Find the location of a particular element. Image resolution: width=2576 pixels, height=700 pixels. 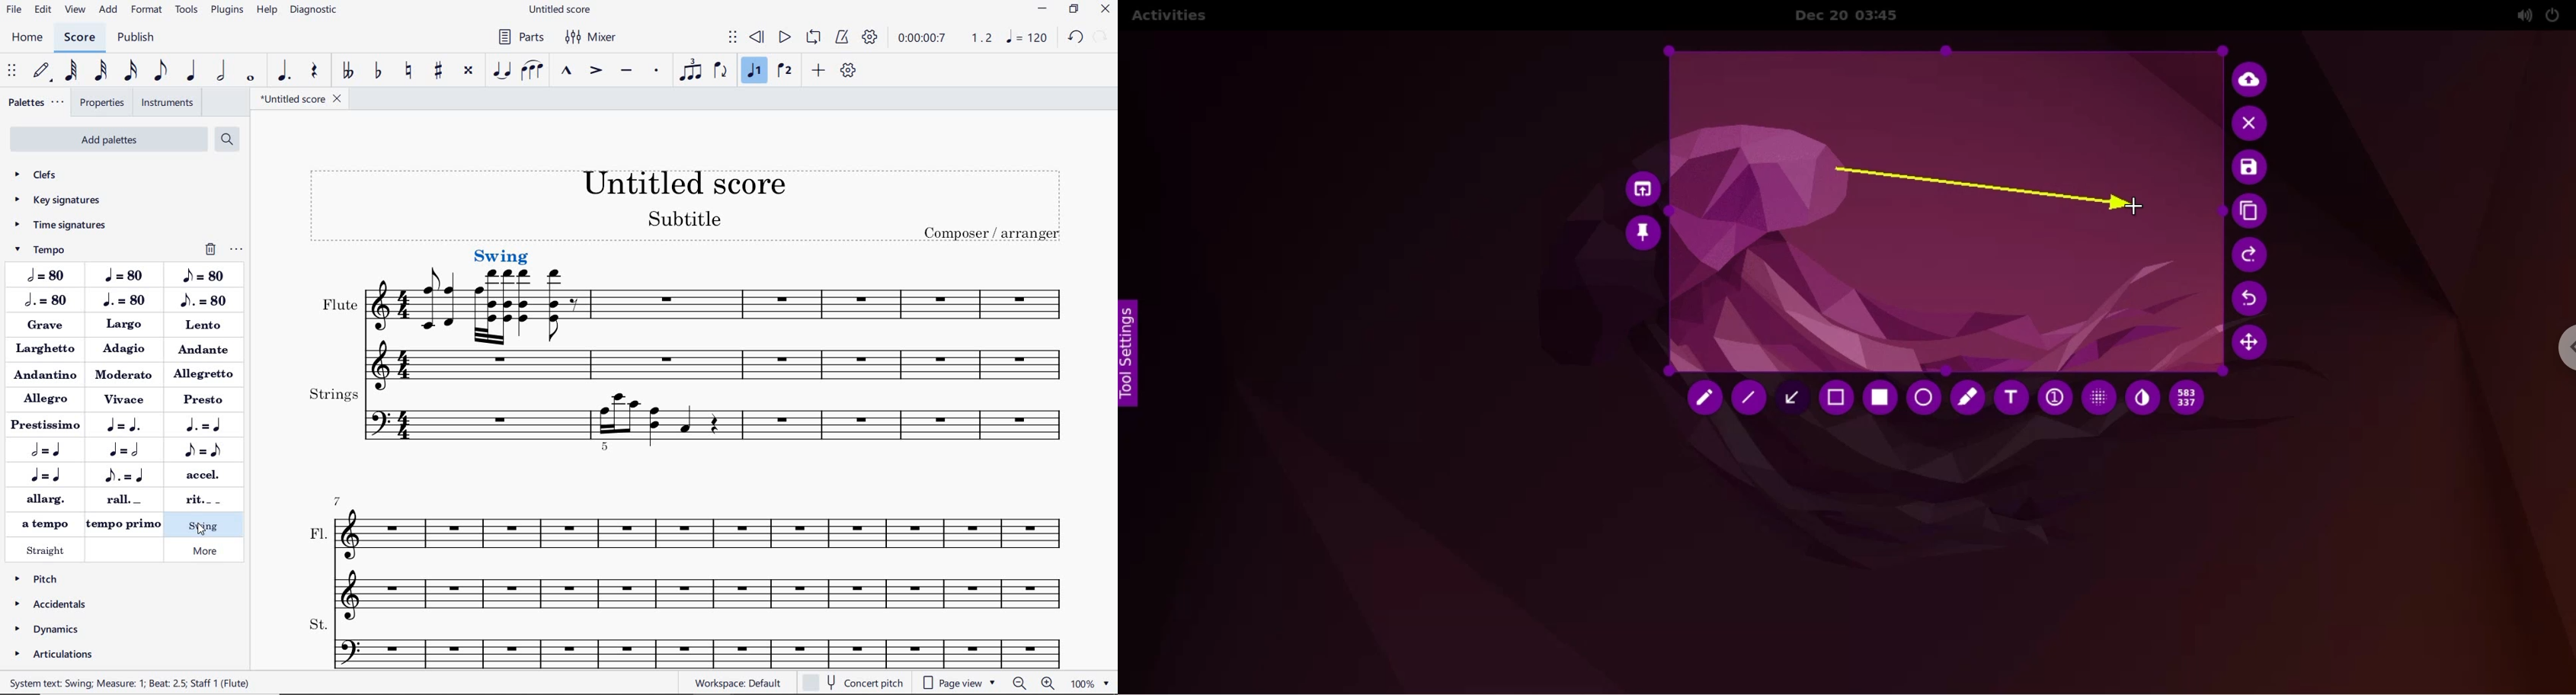

METRIC MODULATION: QUARTER NOTE: DOTTED is located at coordinates (127, 427).